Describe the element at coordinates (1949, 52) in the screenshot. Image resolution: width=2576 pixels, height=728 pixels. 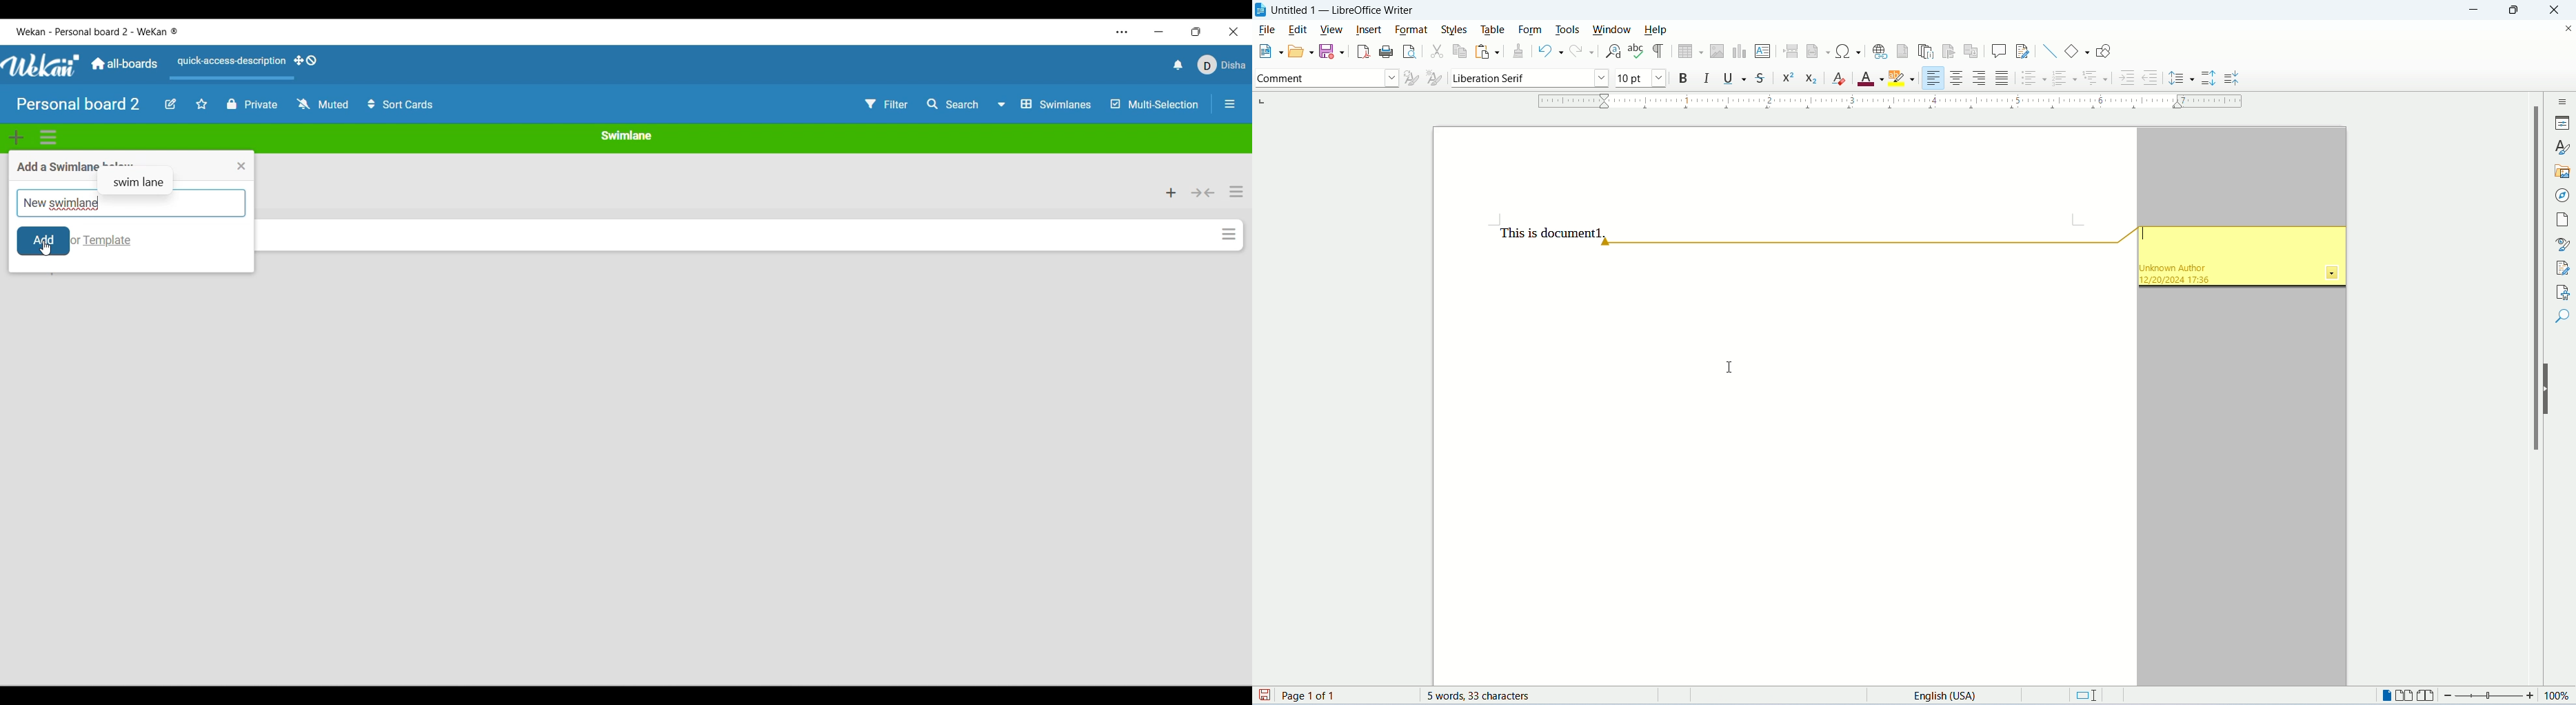
I see `insert bibliograph` at that location.